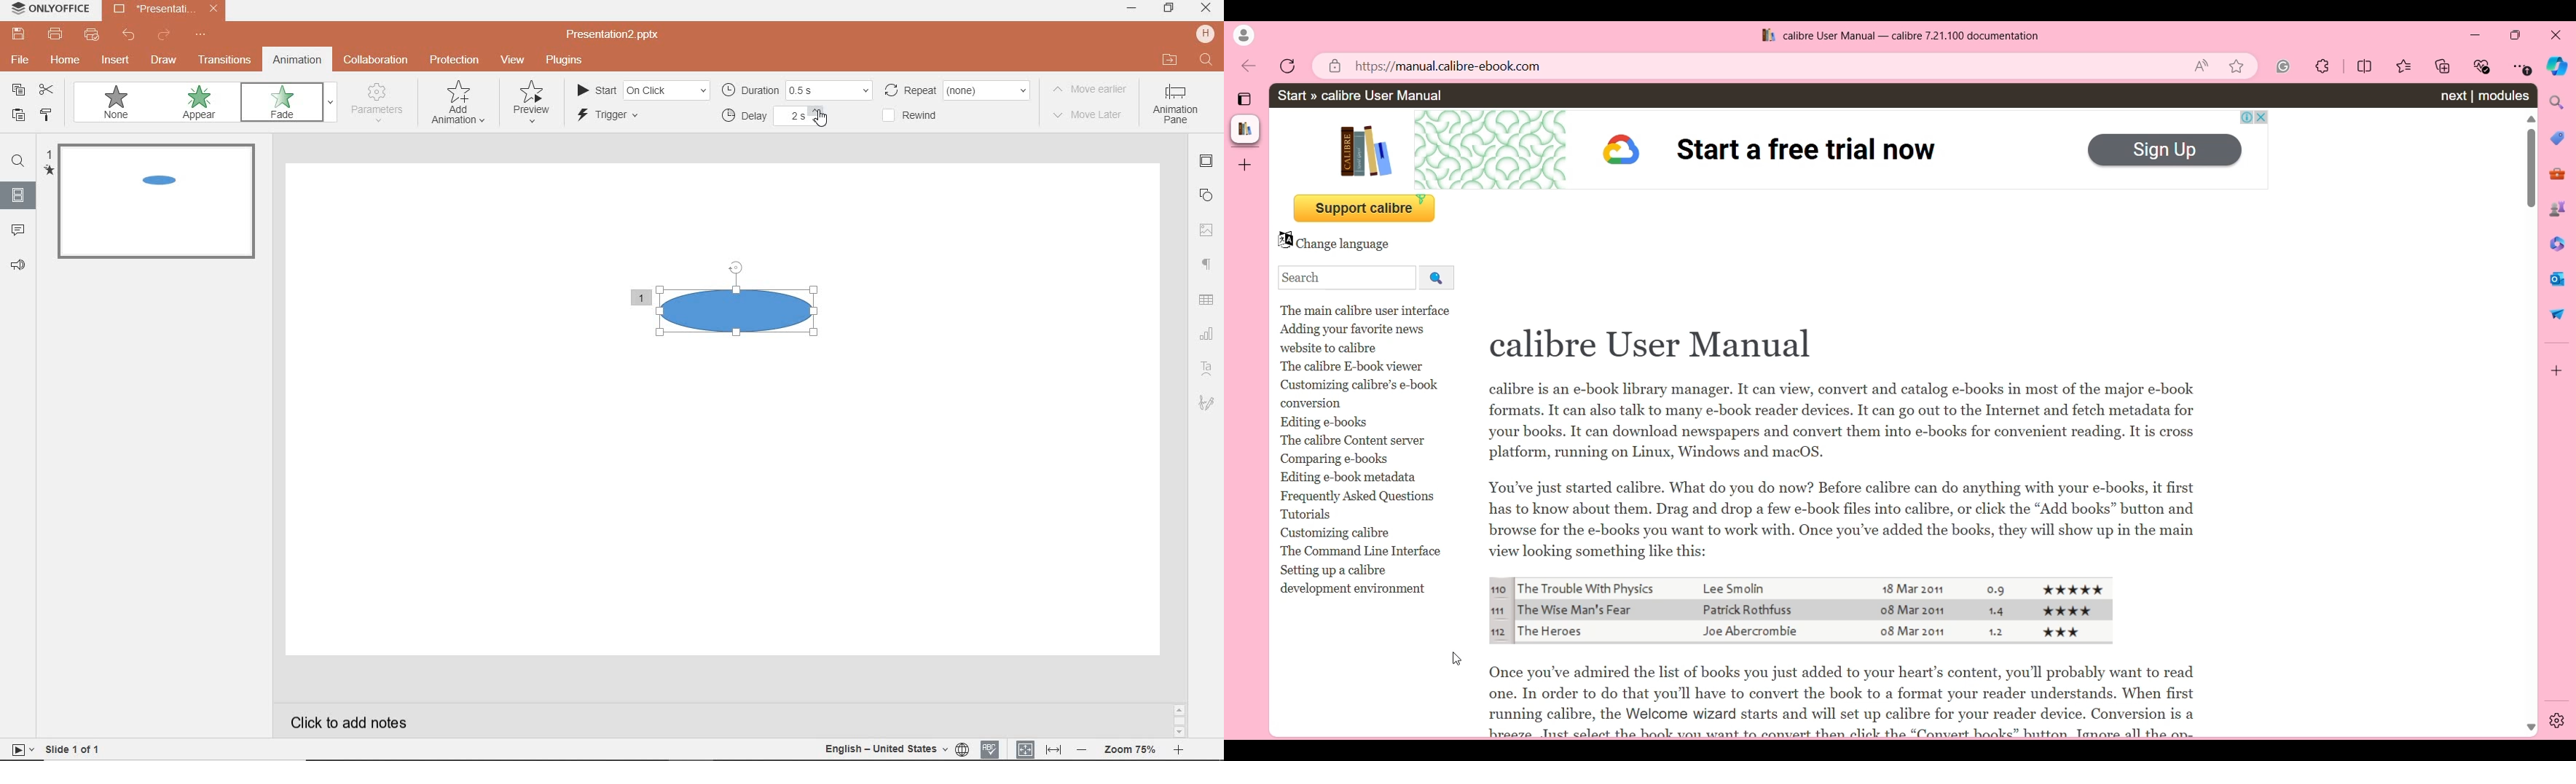  What do you see at coordinates (1288, 66) in the screenshot?
I see `Reload page` at bounding box center [1288, 66].